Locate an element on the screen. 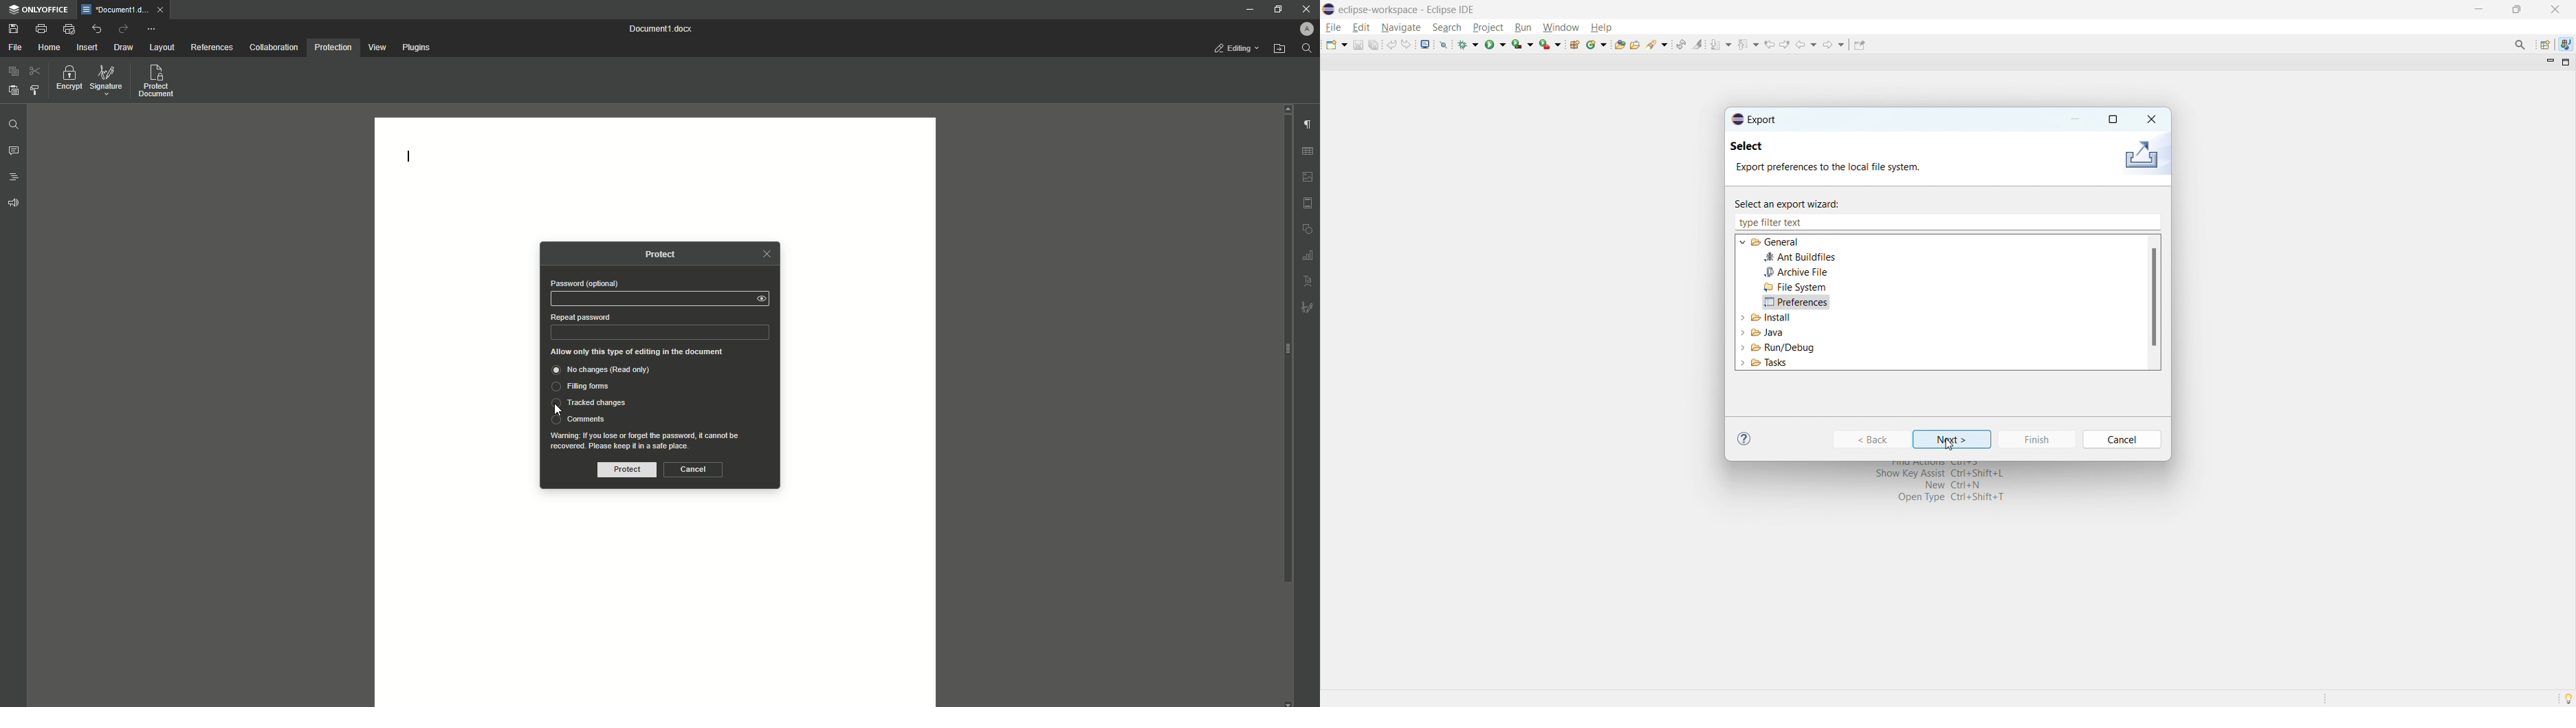 Image resolution: width=2576 pixels, height=728 pixels. close is located at coordinates (2150, 118).